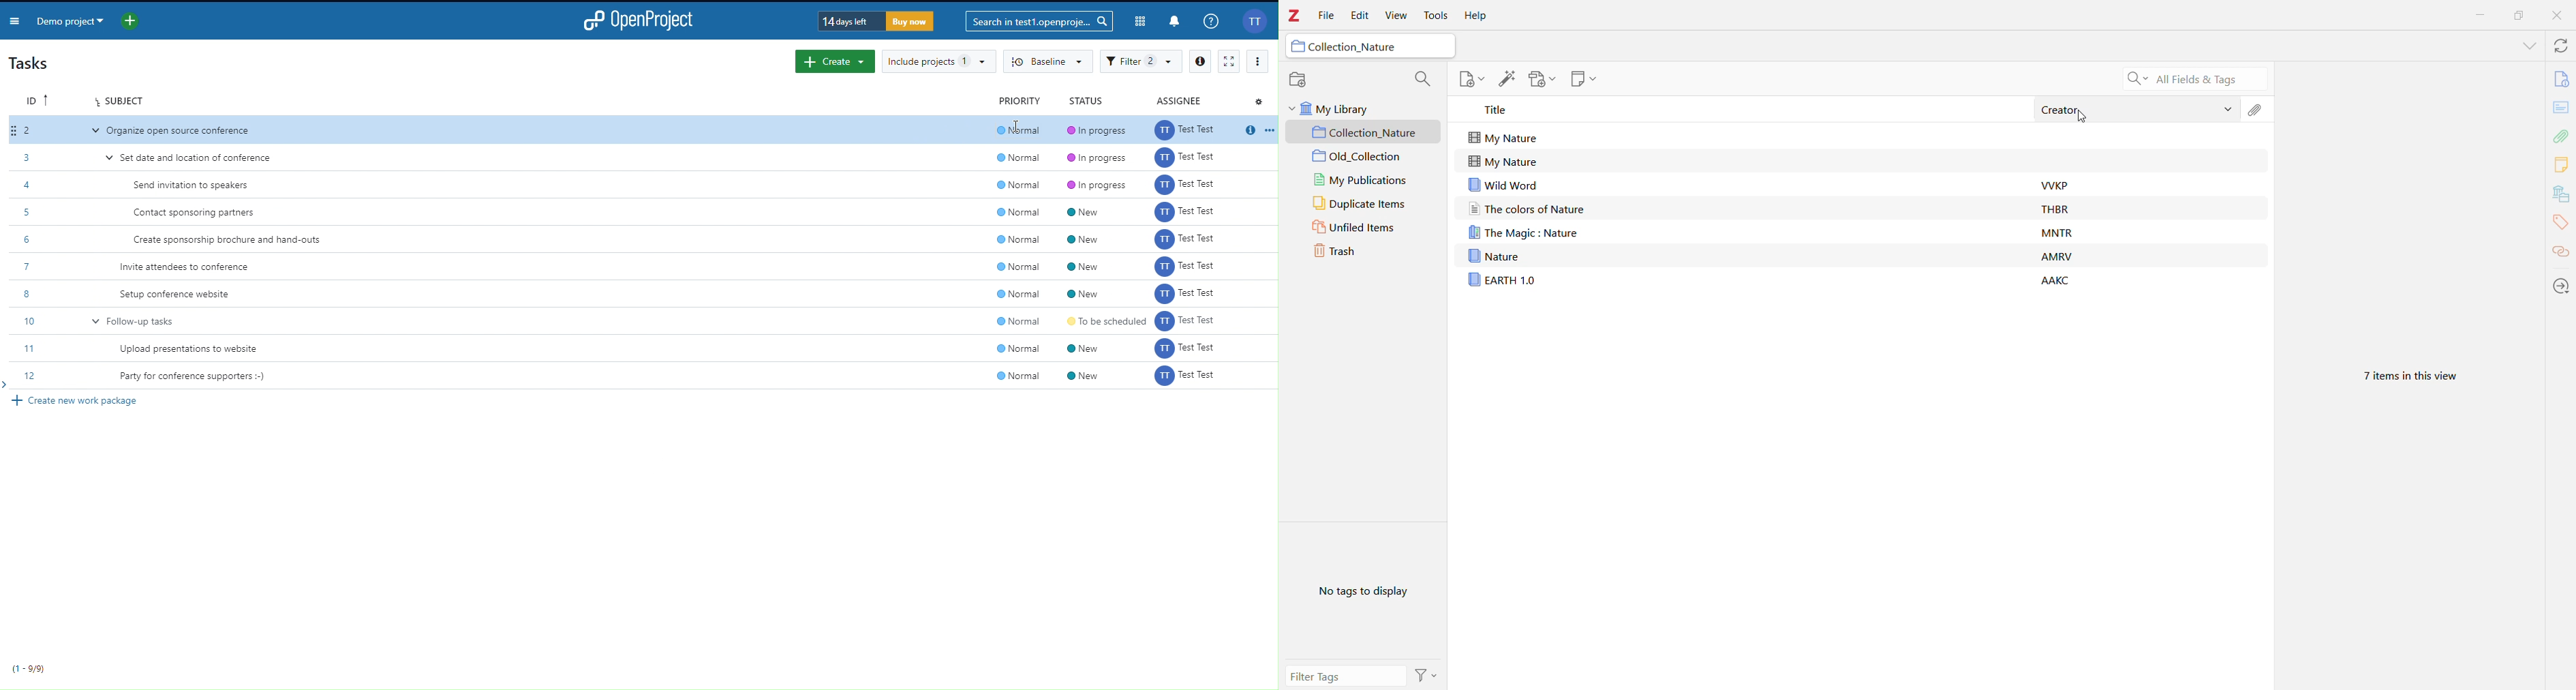  Describe the element at coordinates (2561, 108) in the screenshot. I see `Abstract` at that location.